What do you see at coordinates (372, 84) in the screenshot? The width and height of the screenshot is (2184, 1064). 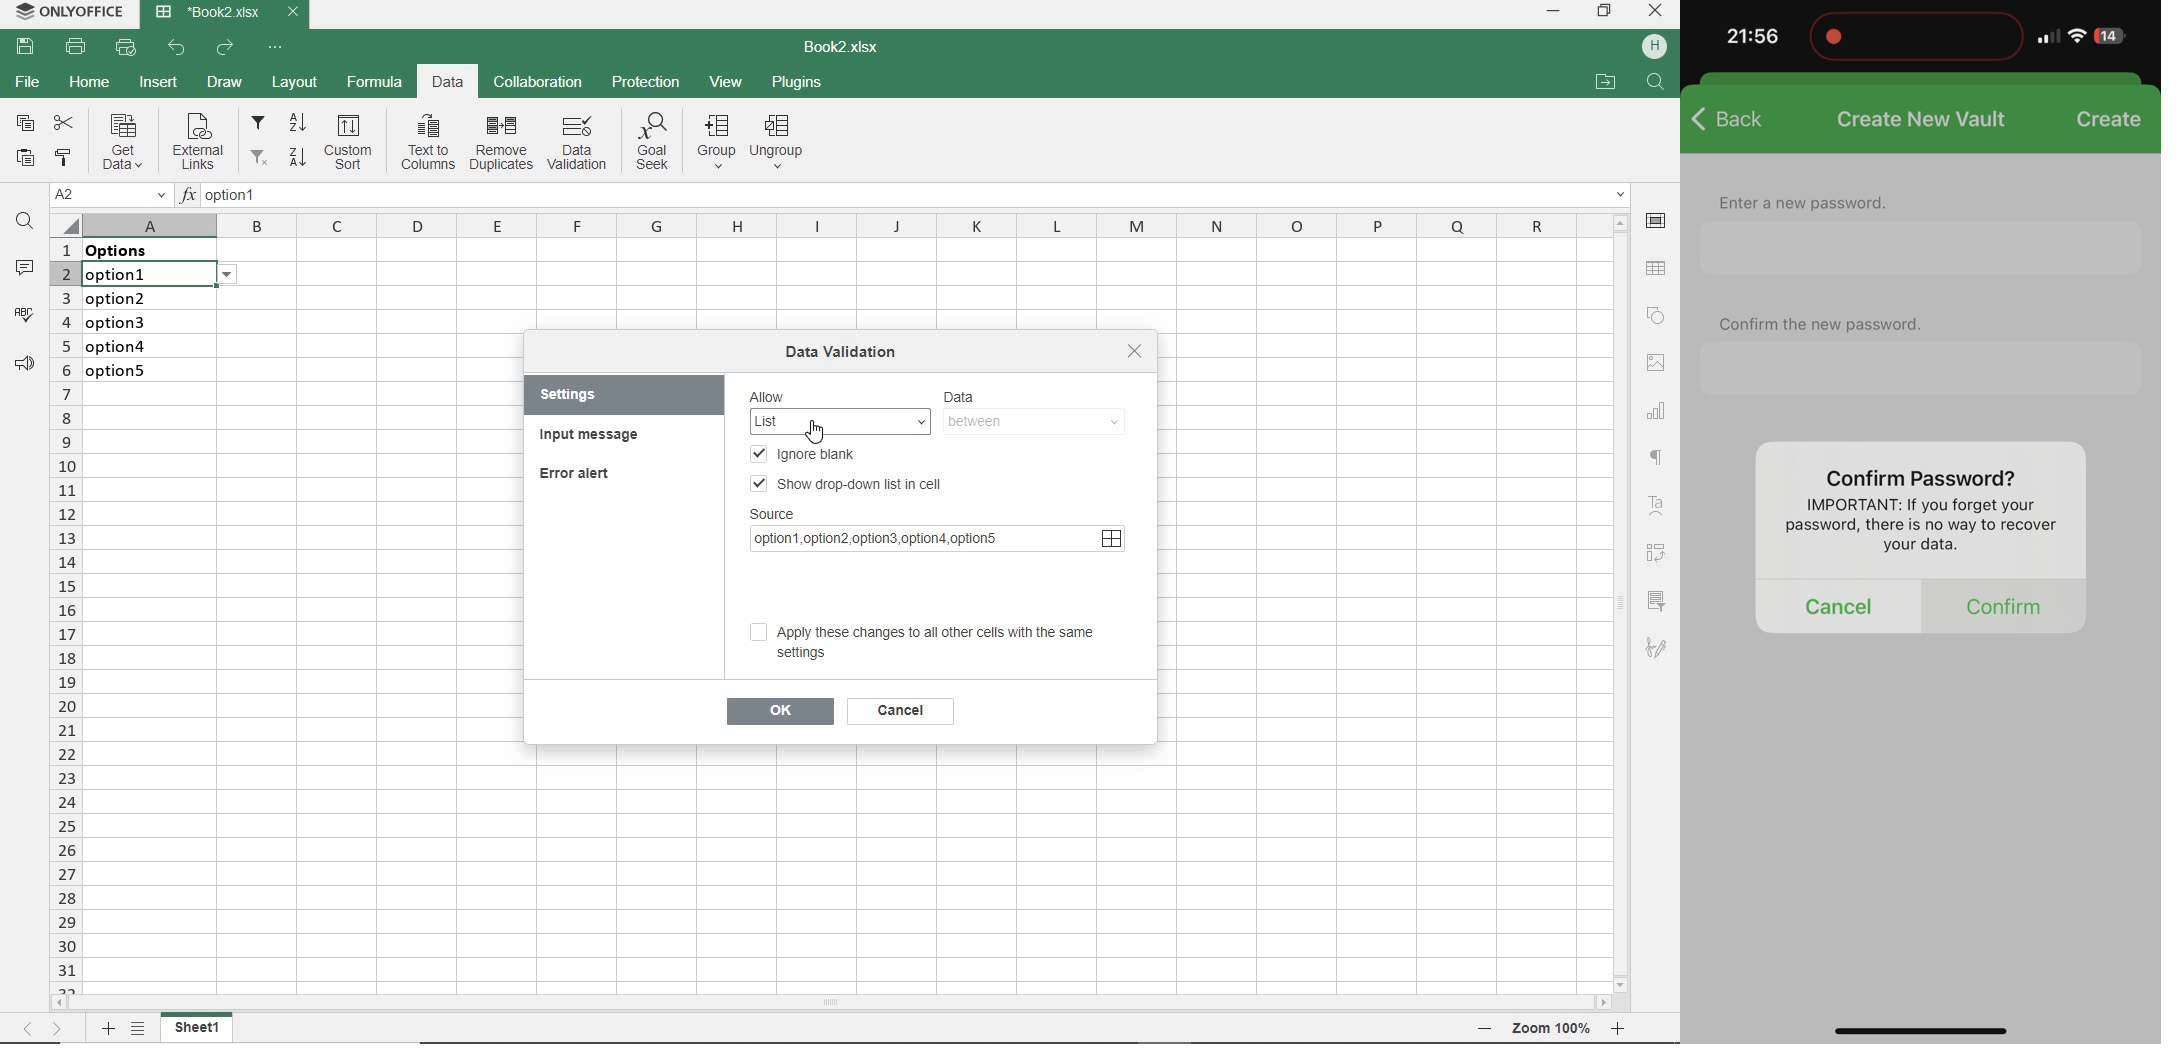 I see `FORMULA` at bounding box center [372, 84].